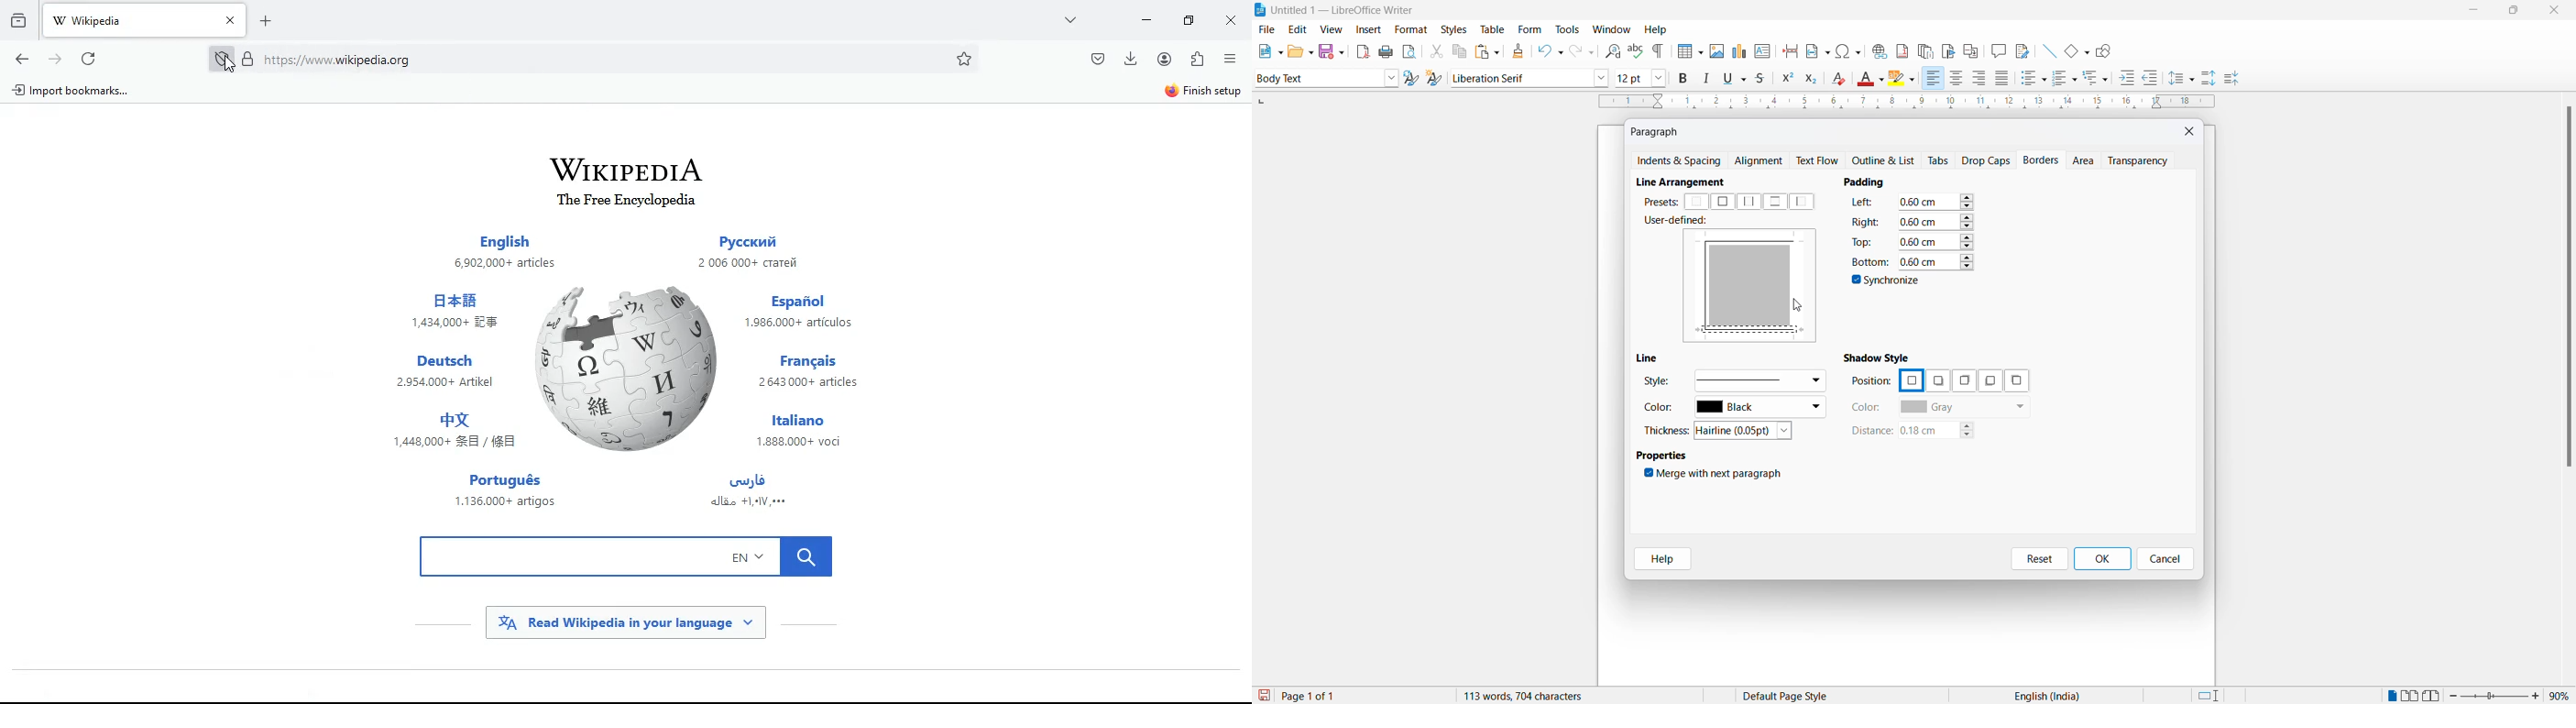 The width and height of the screenshot is (2576, 728). What do you see at coordinates (1933, 79) in the screenshot?
I see `text align right` at bounding box center [1933, 79].